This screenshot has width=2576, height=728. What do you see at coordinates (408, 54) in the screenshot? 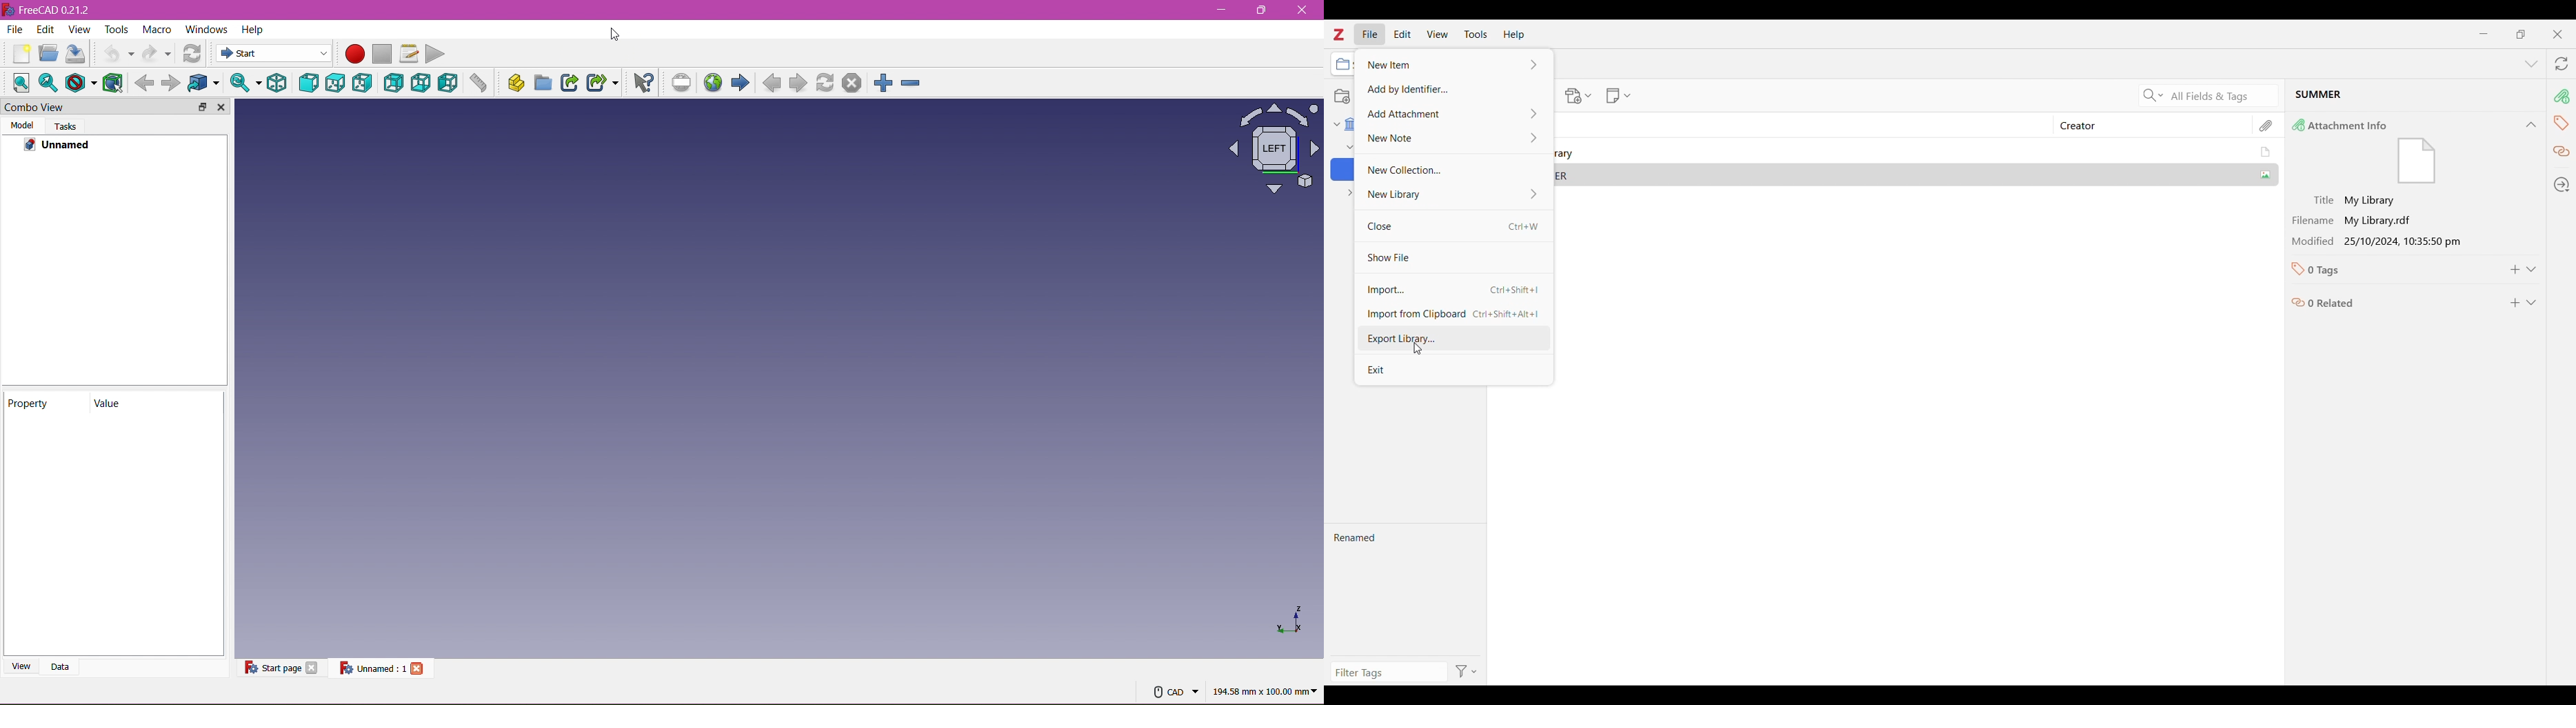
I see `Edit Macro` at bounding box center [408, 54].